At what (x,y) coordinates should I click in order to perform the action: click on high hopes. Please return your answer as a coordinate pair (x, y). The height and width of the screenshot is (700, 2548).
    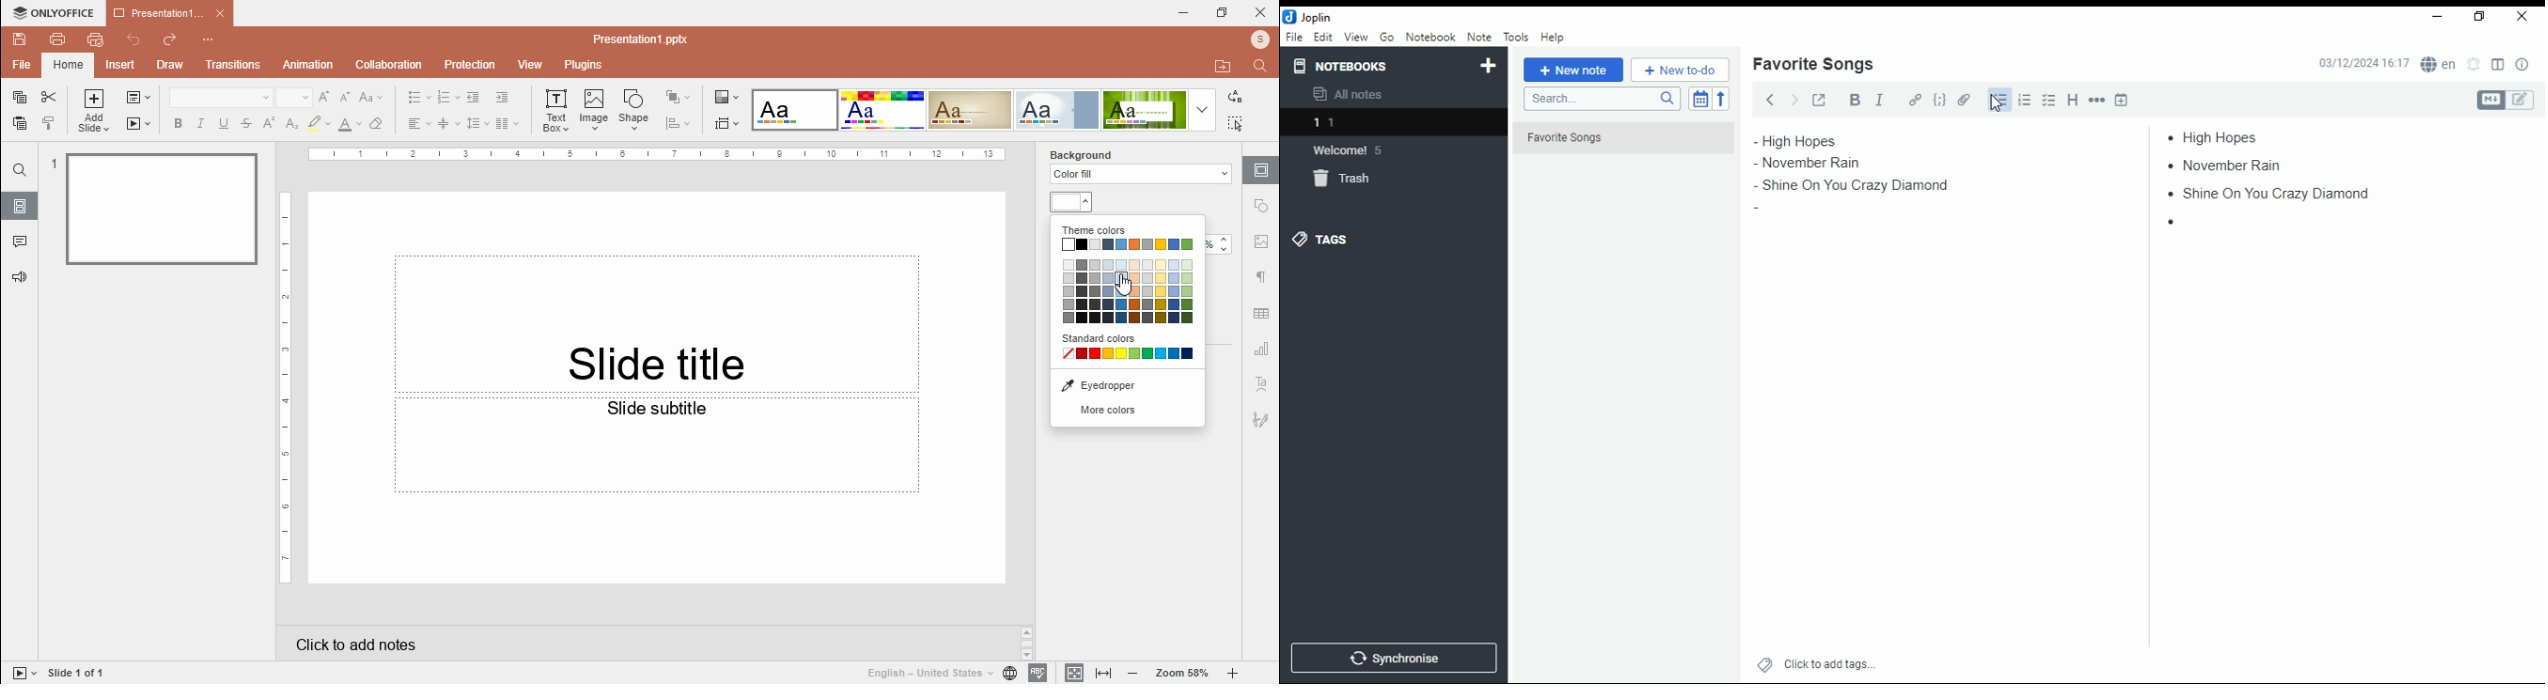
    Looking at the image, I should click on (2222, 137).